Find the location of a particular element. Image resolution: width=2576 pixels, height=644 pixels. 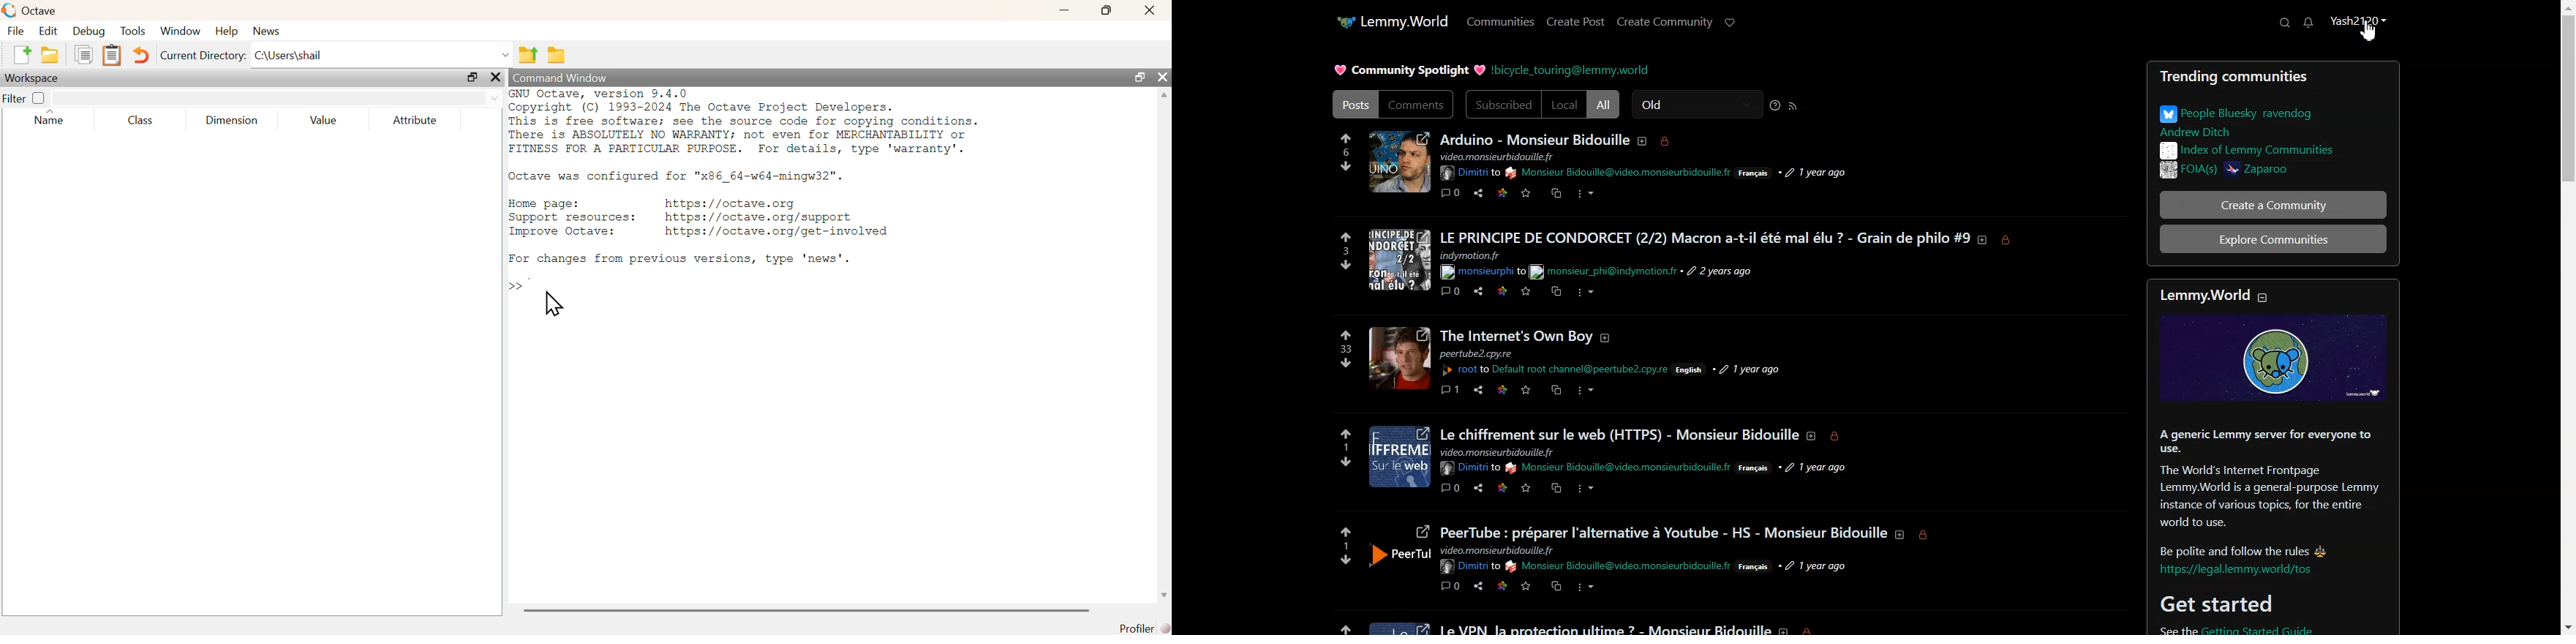

Profile is located at coordinates (2357, 28).